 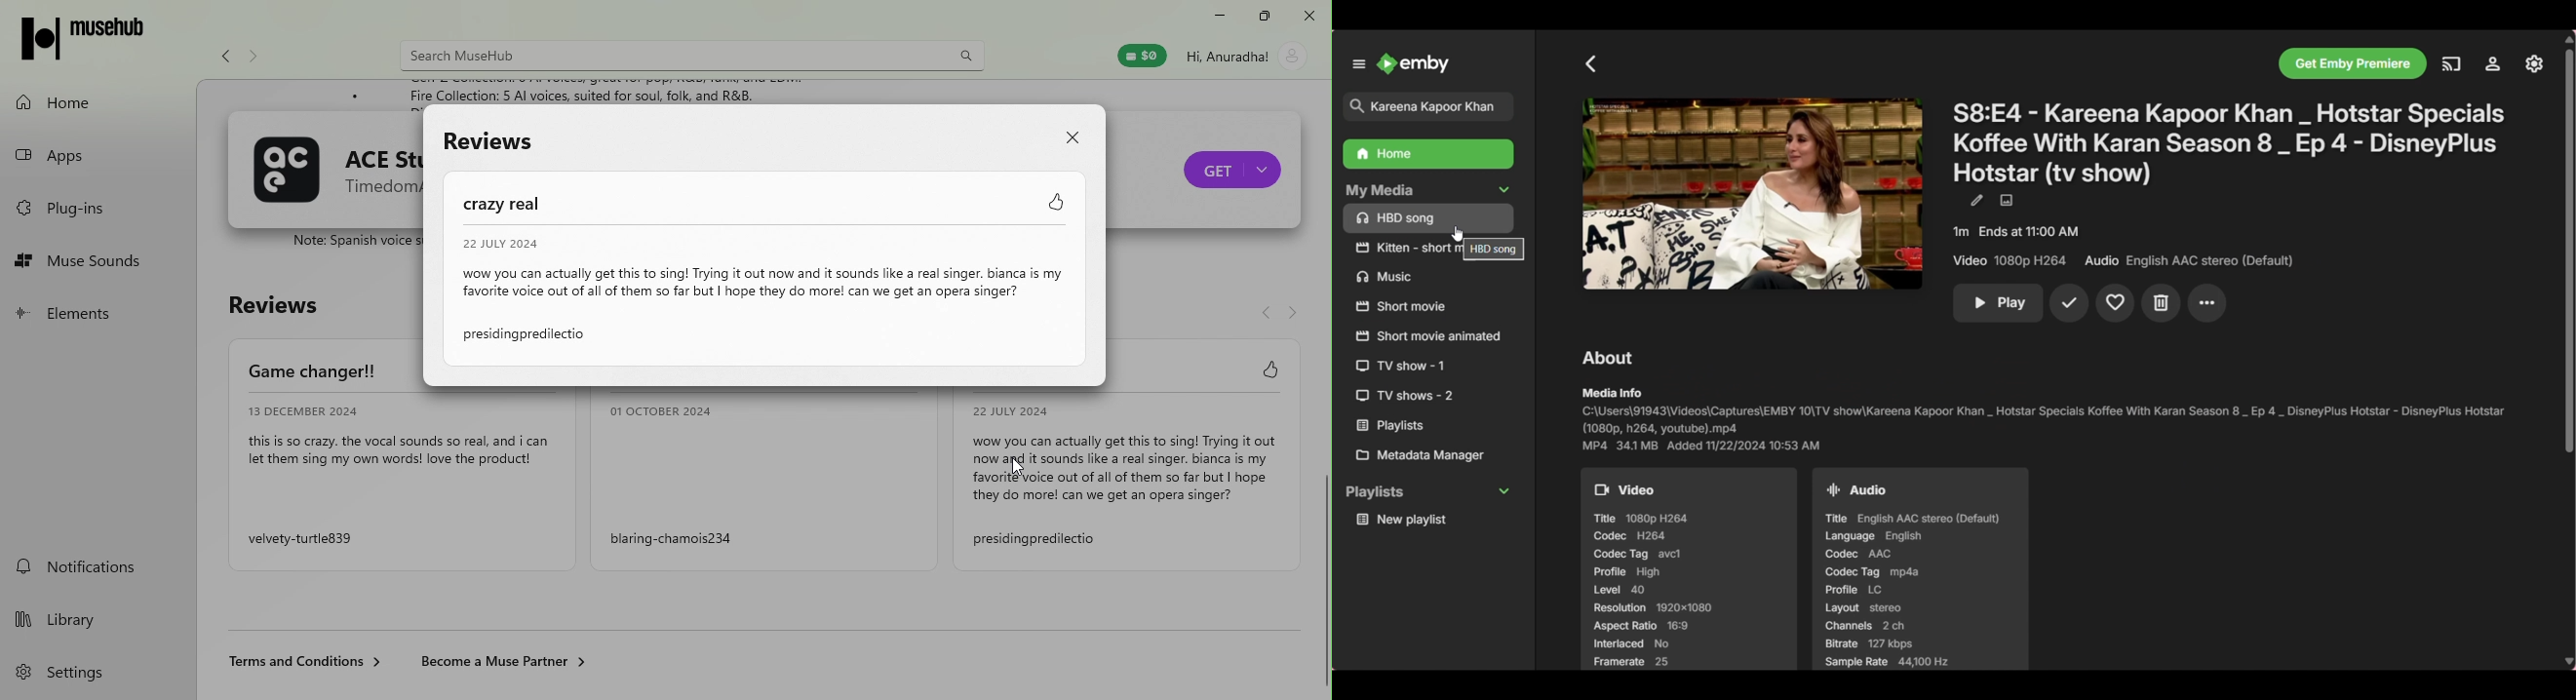 I want to click on Section sub-title, so click(x=1612, y=393).